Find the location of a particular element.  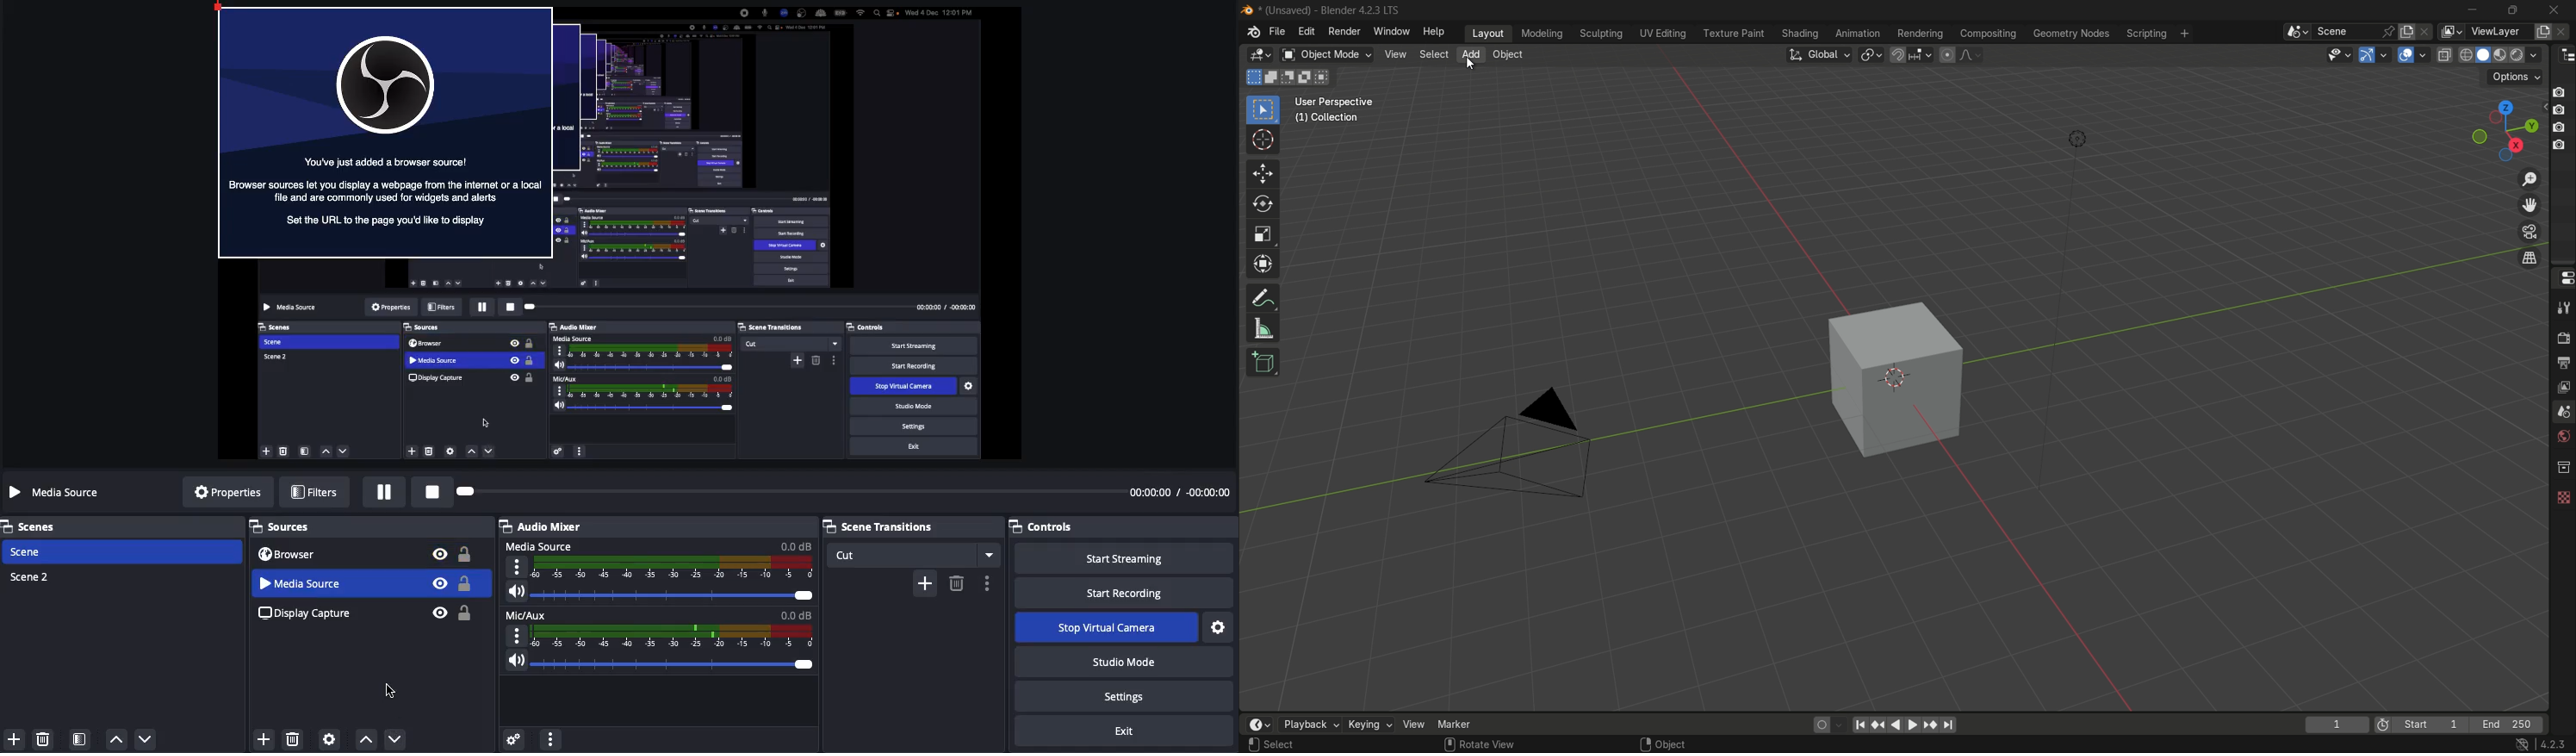

Remove is located at coordinates (957, 584).